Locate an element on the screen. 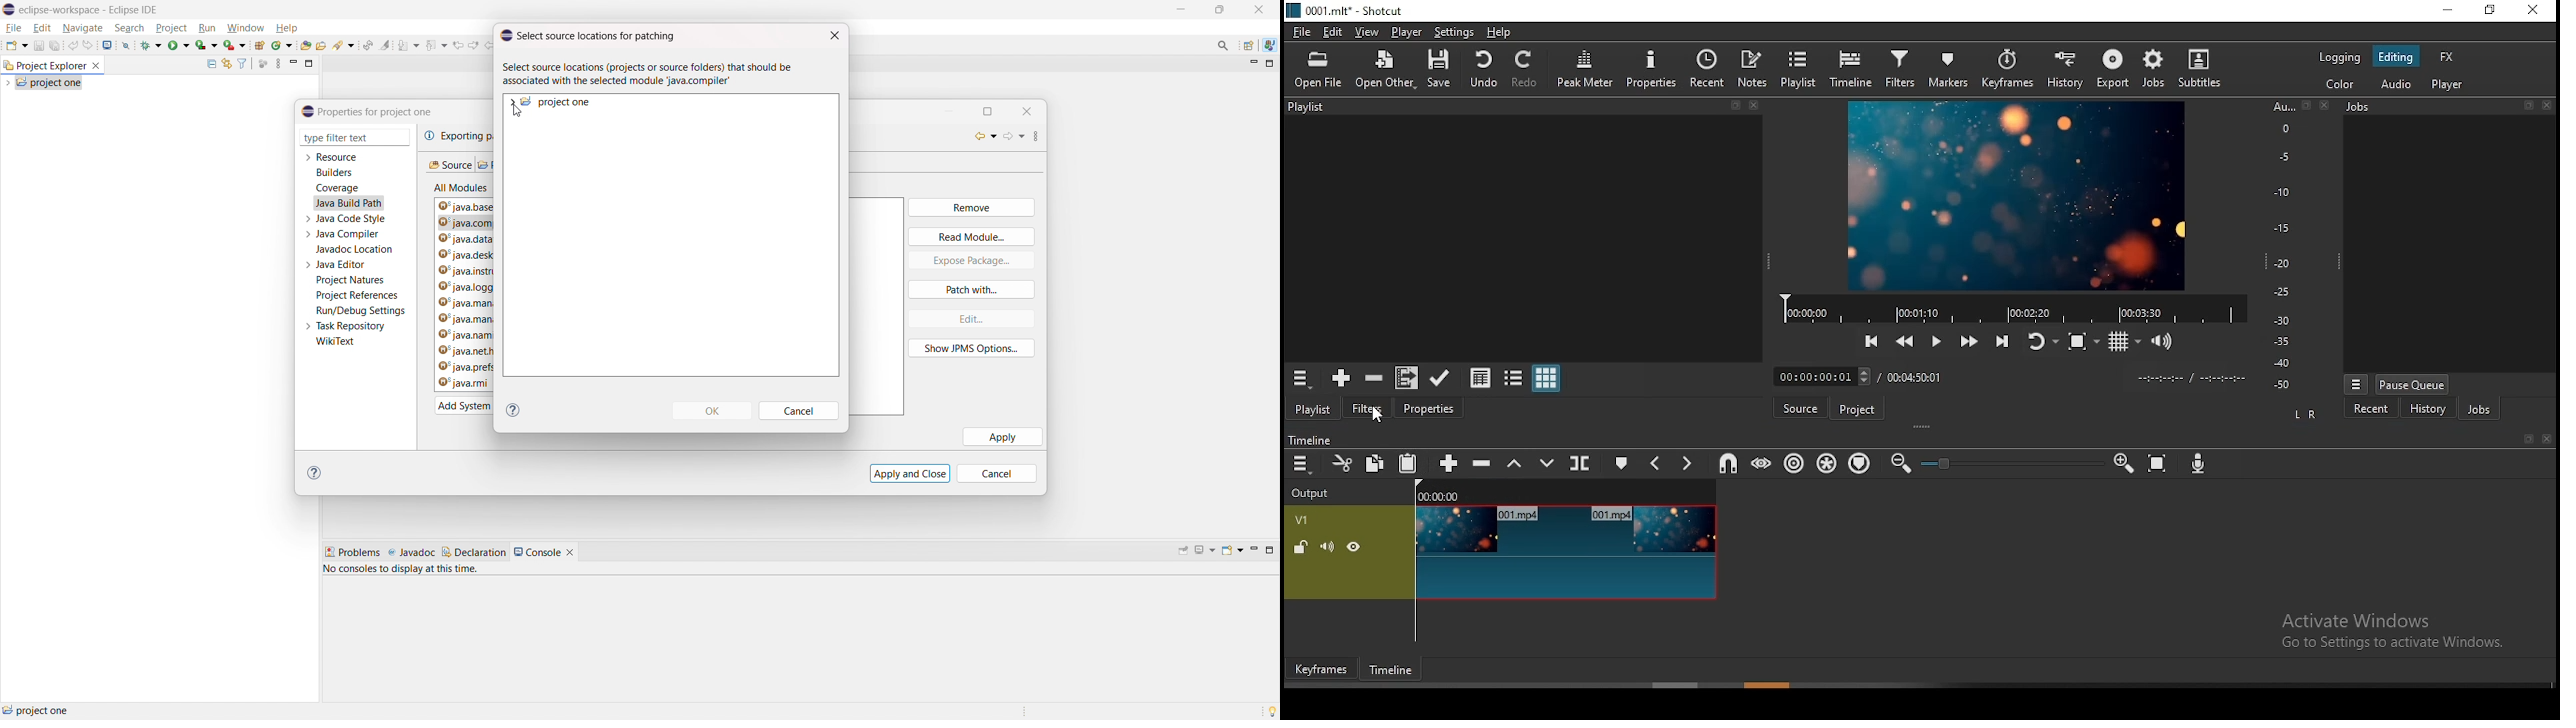 The width and height of the screenshot is (2576, 728). toggle zoom is located at coordinates (2079, 342).